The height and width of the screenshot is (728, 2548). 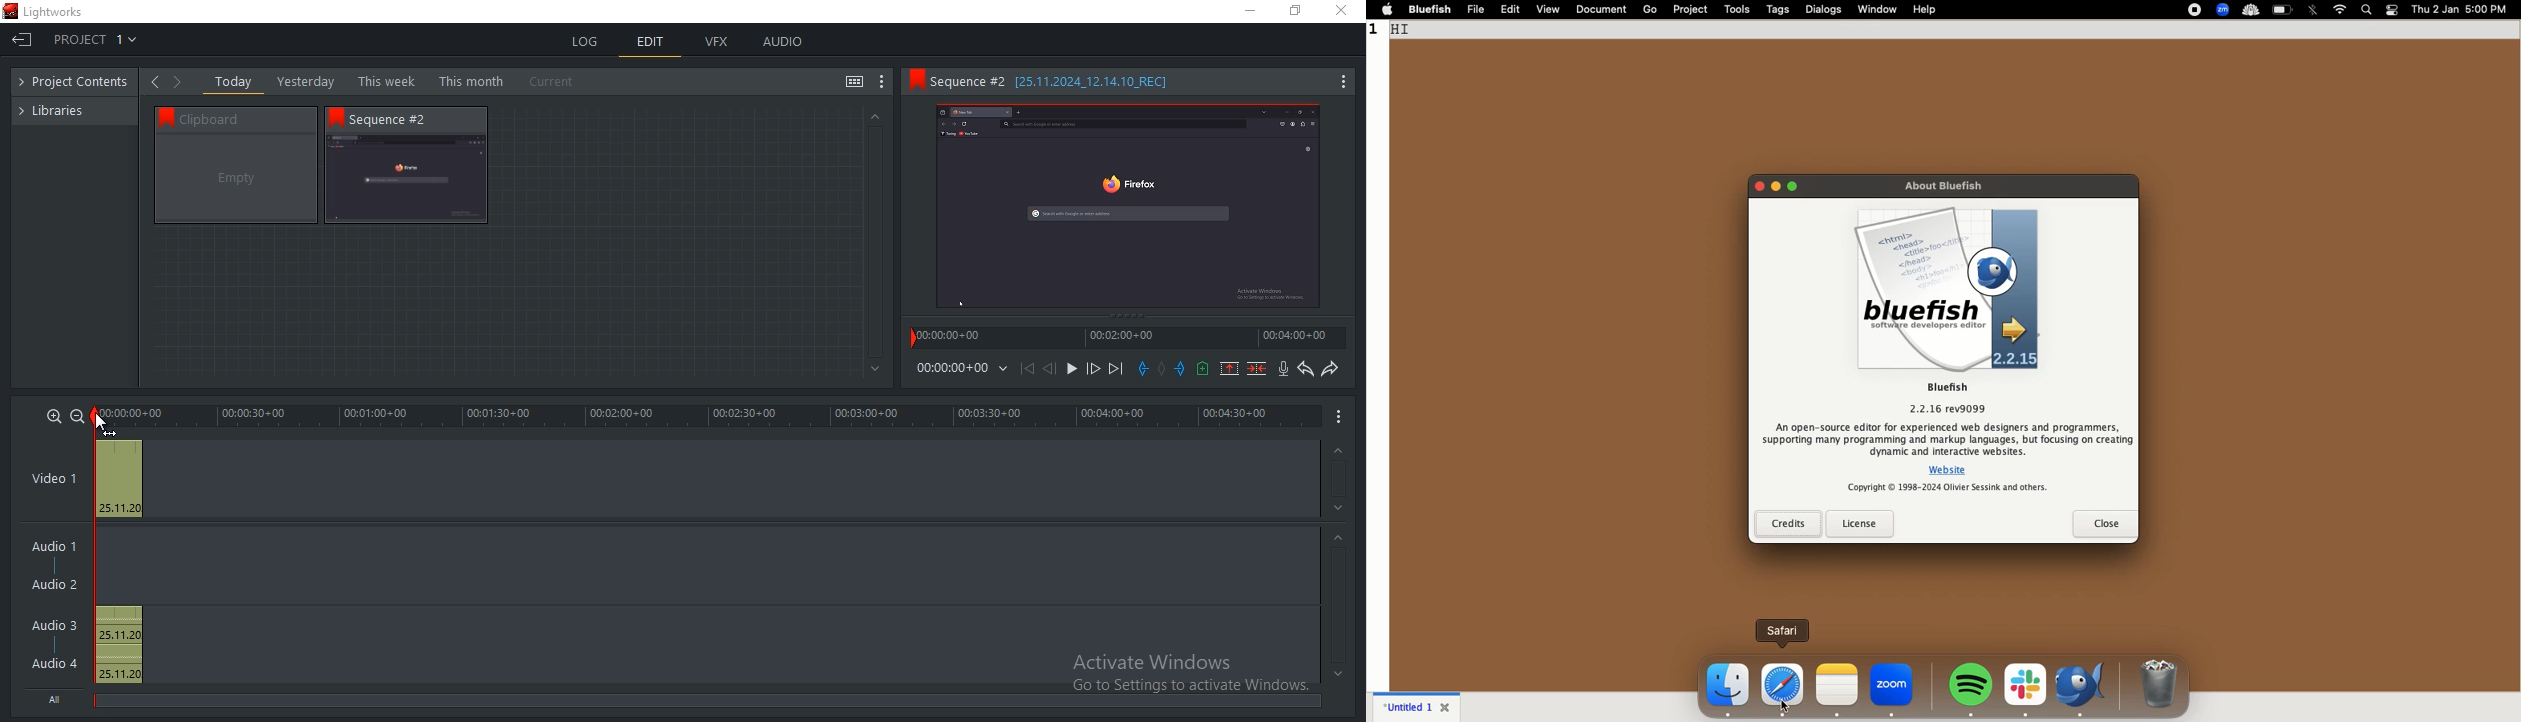 What do you see at coordinates (55, 662) in the screenshot?
I see `Audio 4` at bounding box center [55, 662].